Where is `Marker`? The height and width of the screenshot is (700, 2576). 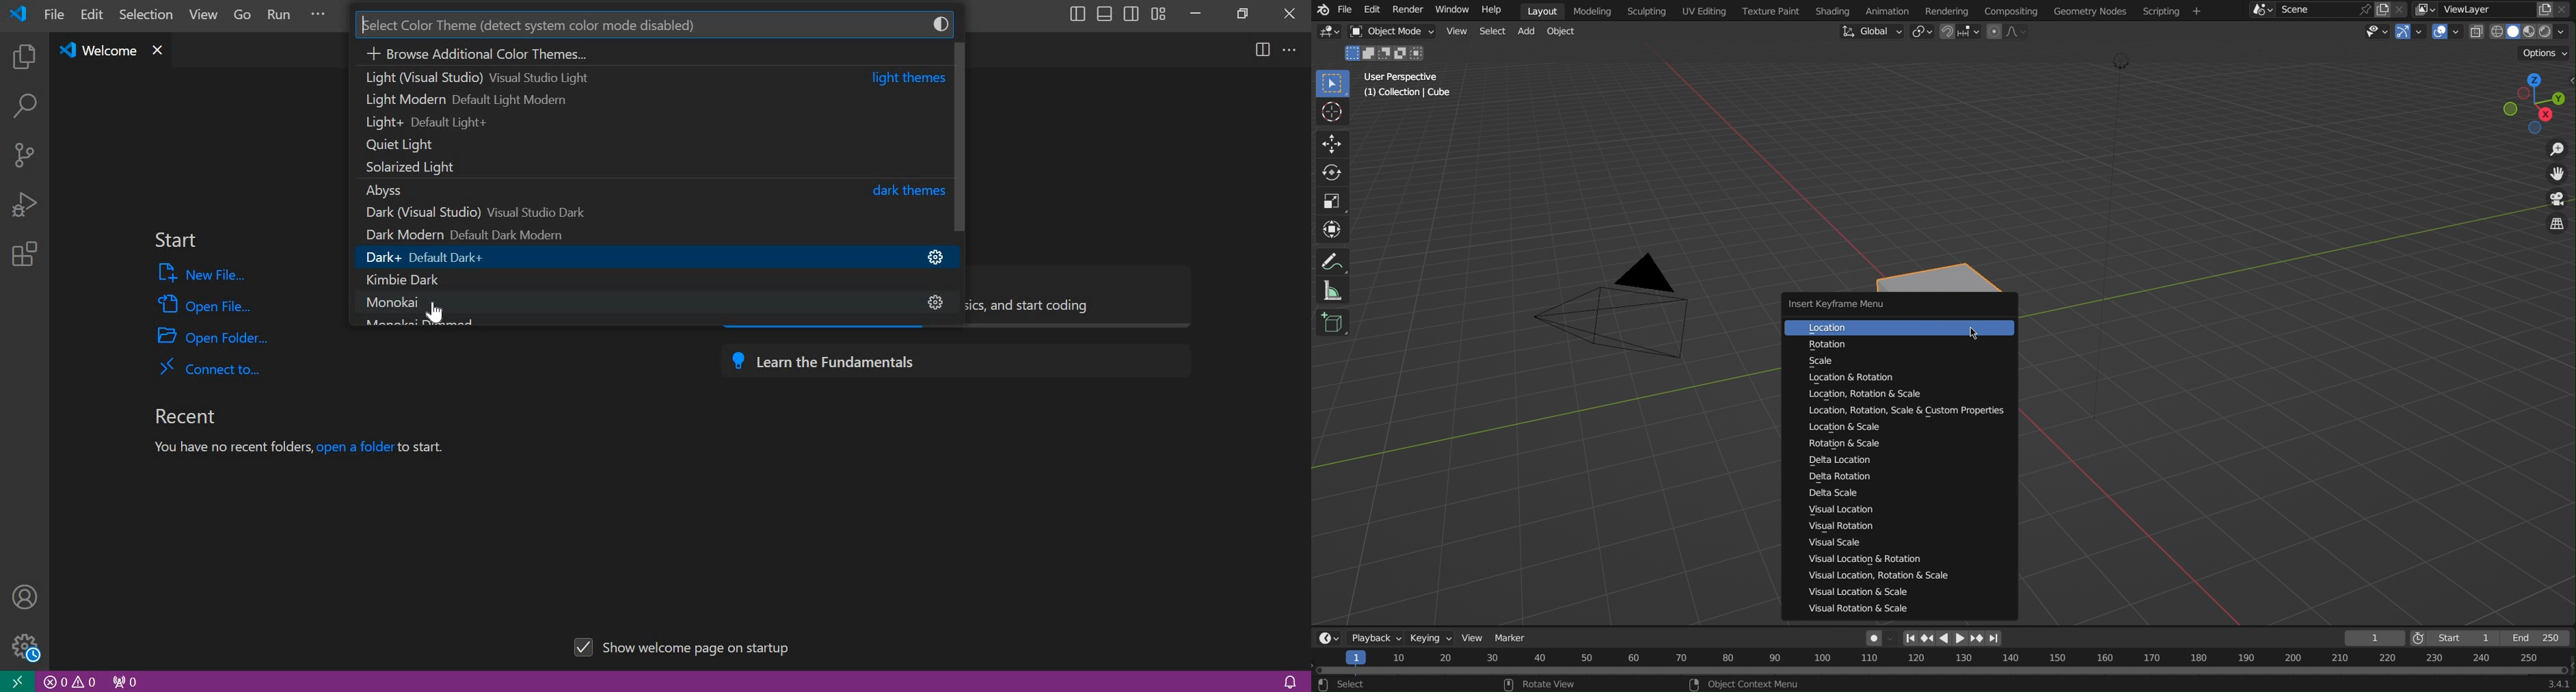 Marker is located at coordinates (1515, 639).